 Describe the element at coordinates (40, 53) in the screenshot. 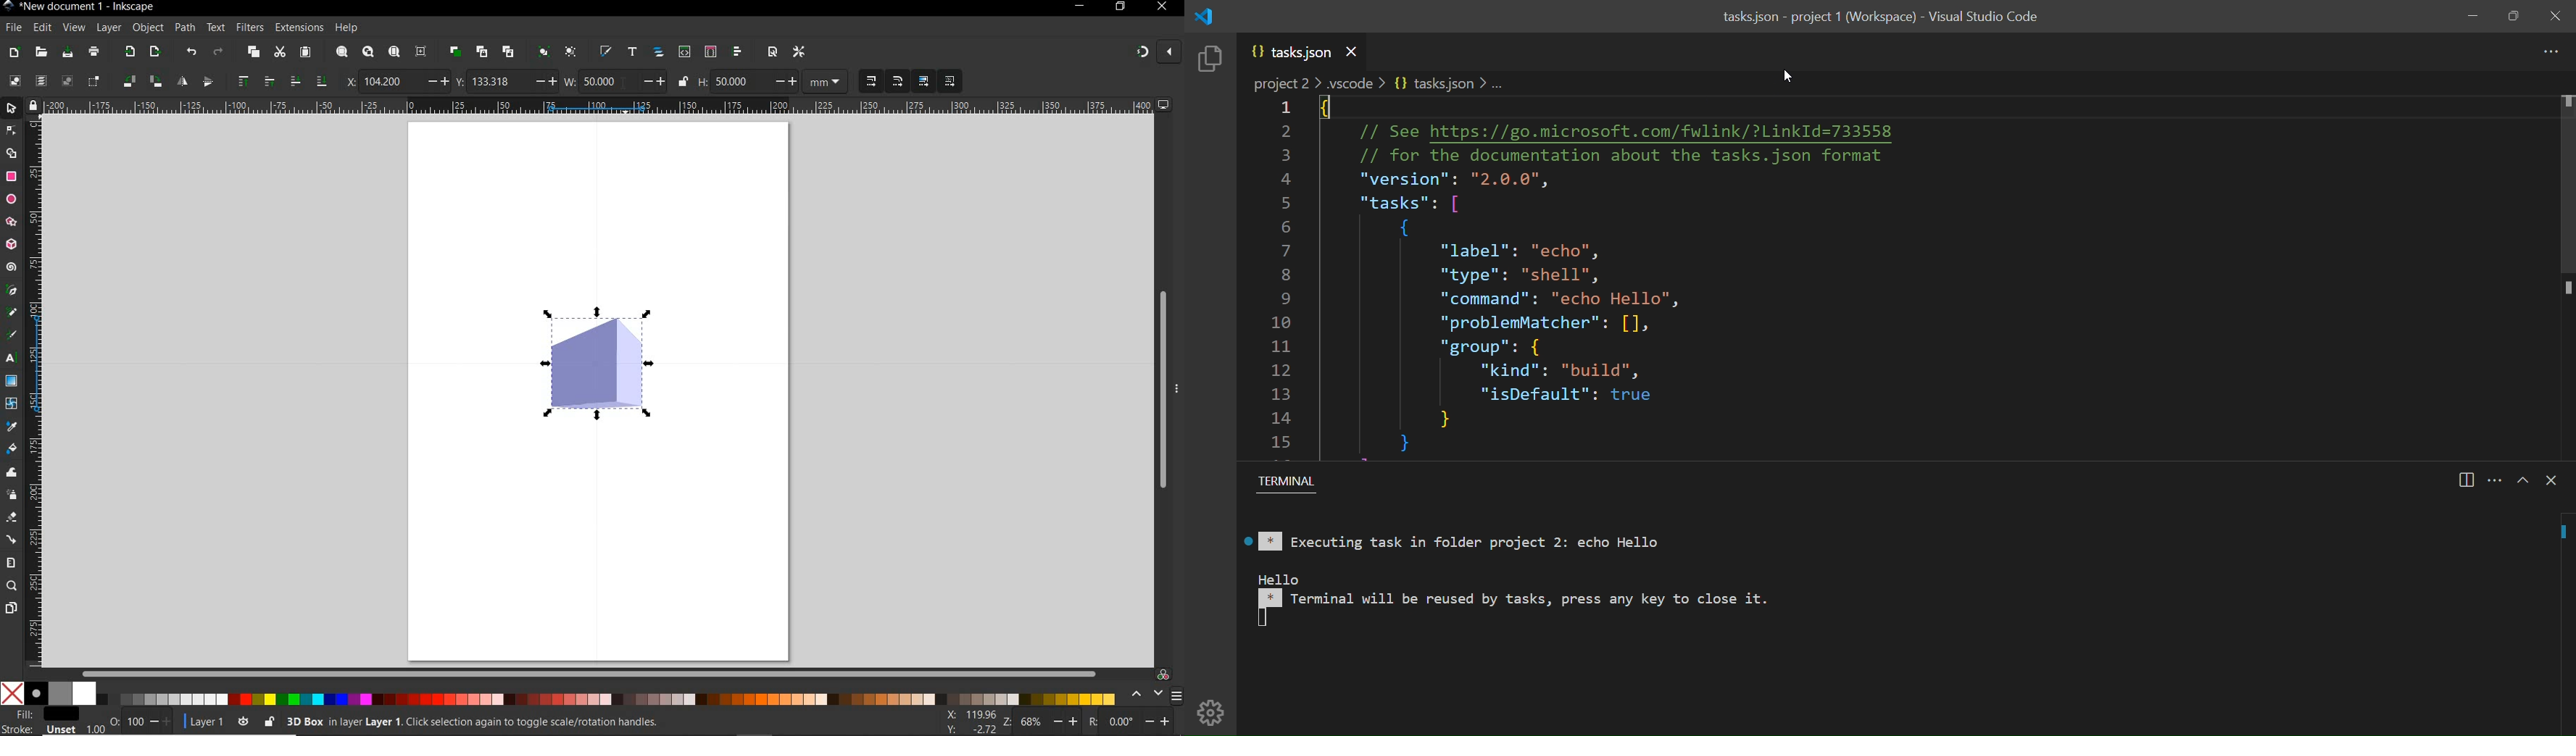

I see `open file dialog` at that location.